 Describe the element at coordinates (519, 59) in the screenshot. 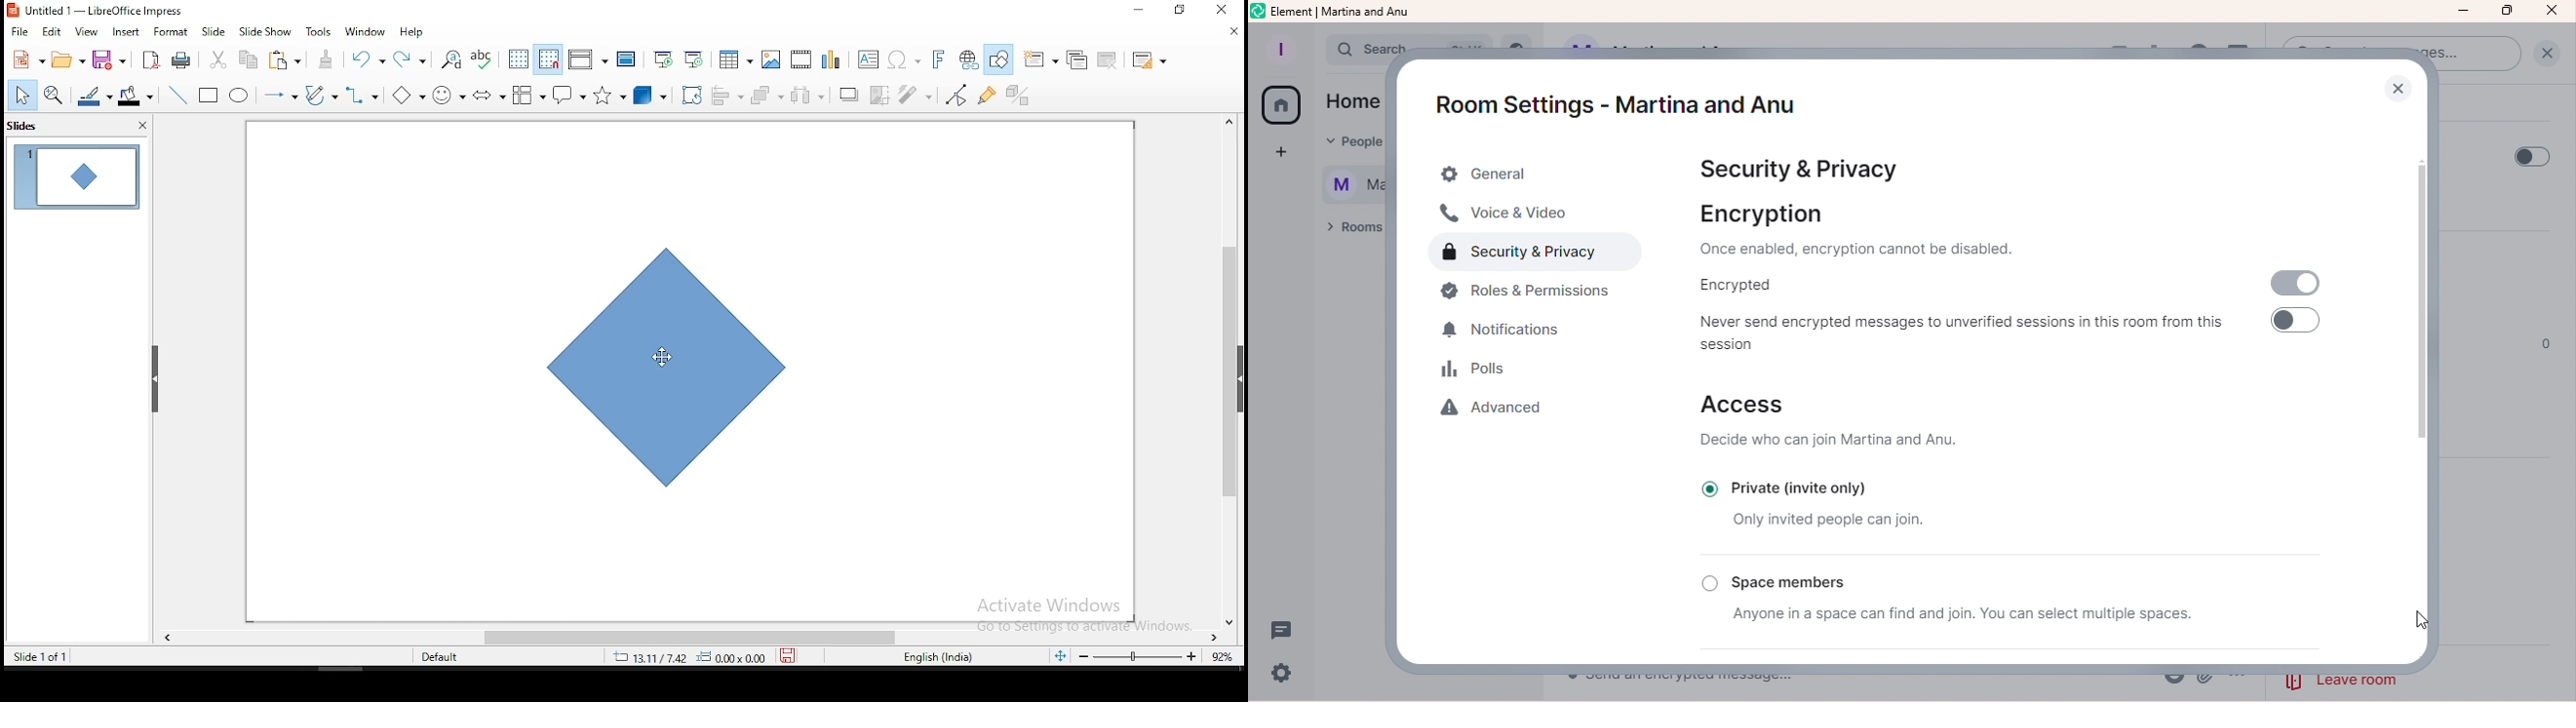

I see `display grid` at that location.